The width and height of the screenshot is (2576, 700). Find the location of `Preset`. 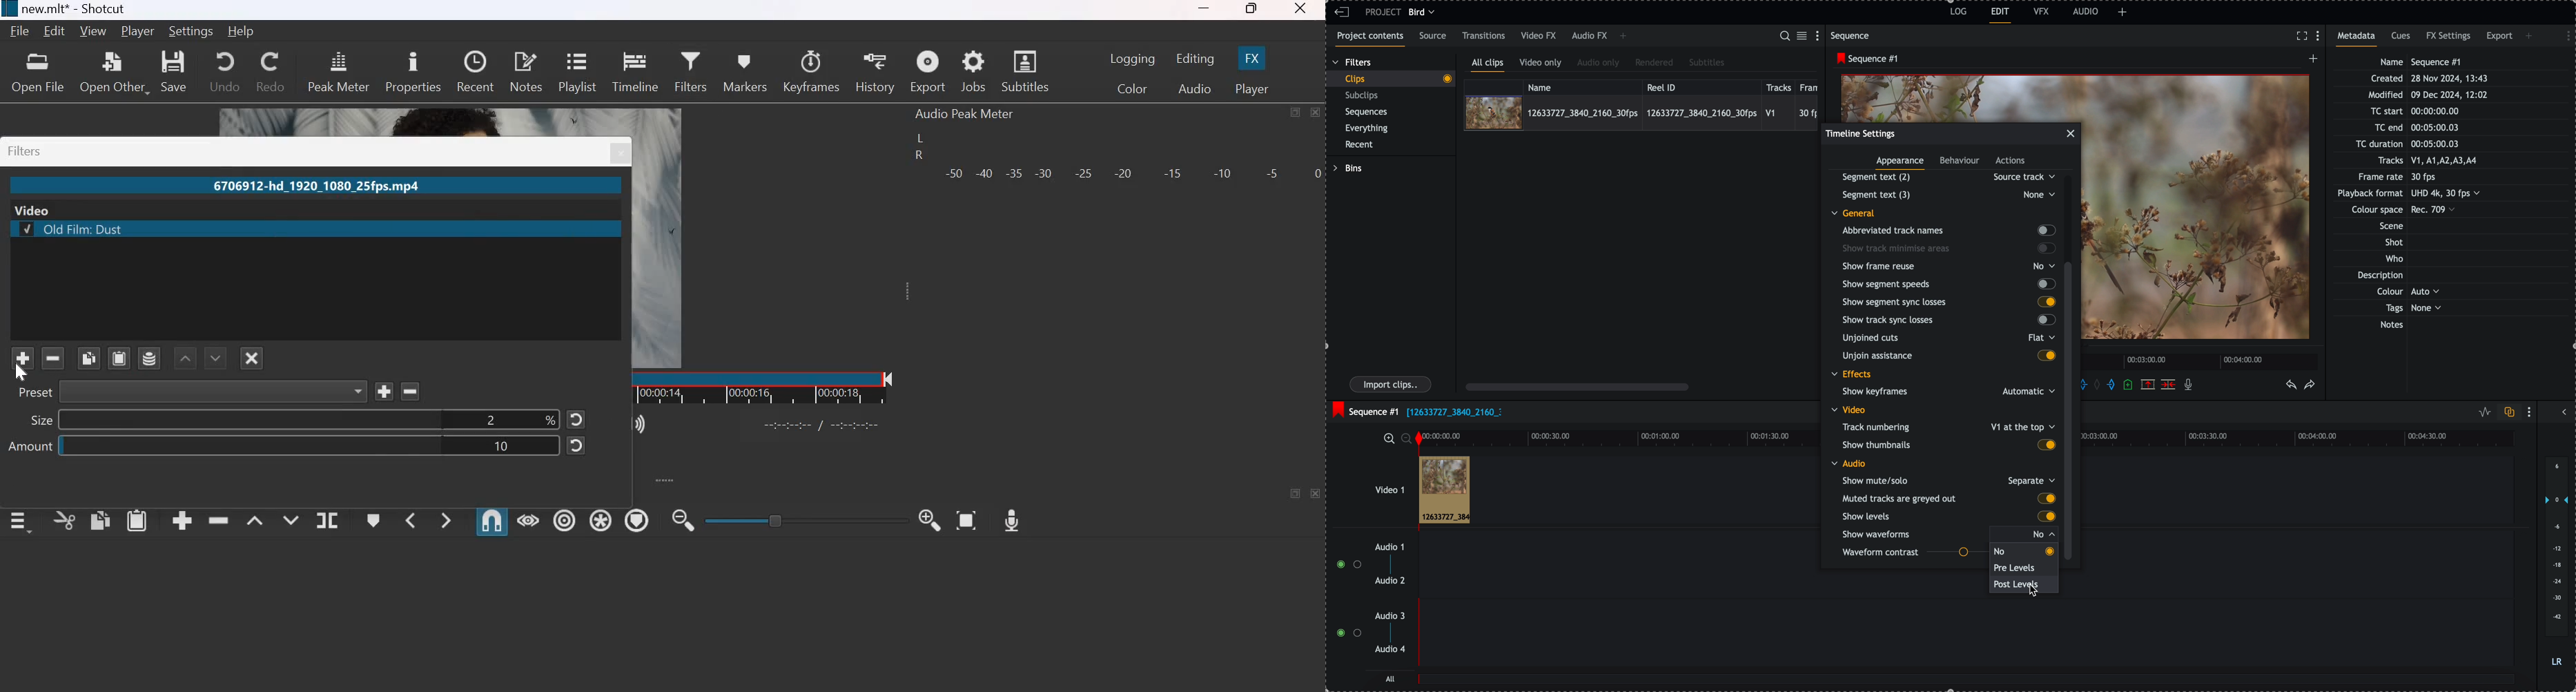

Preset is located at coordinates (37, 393).